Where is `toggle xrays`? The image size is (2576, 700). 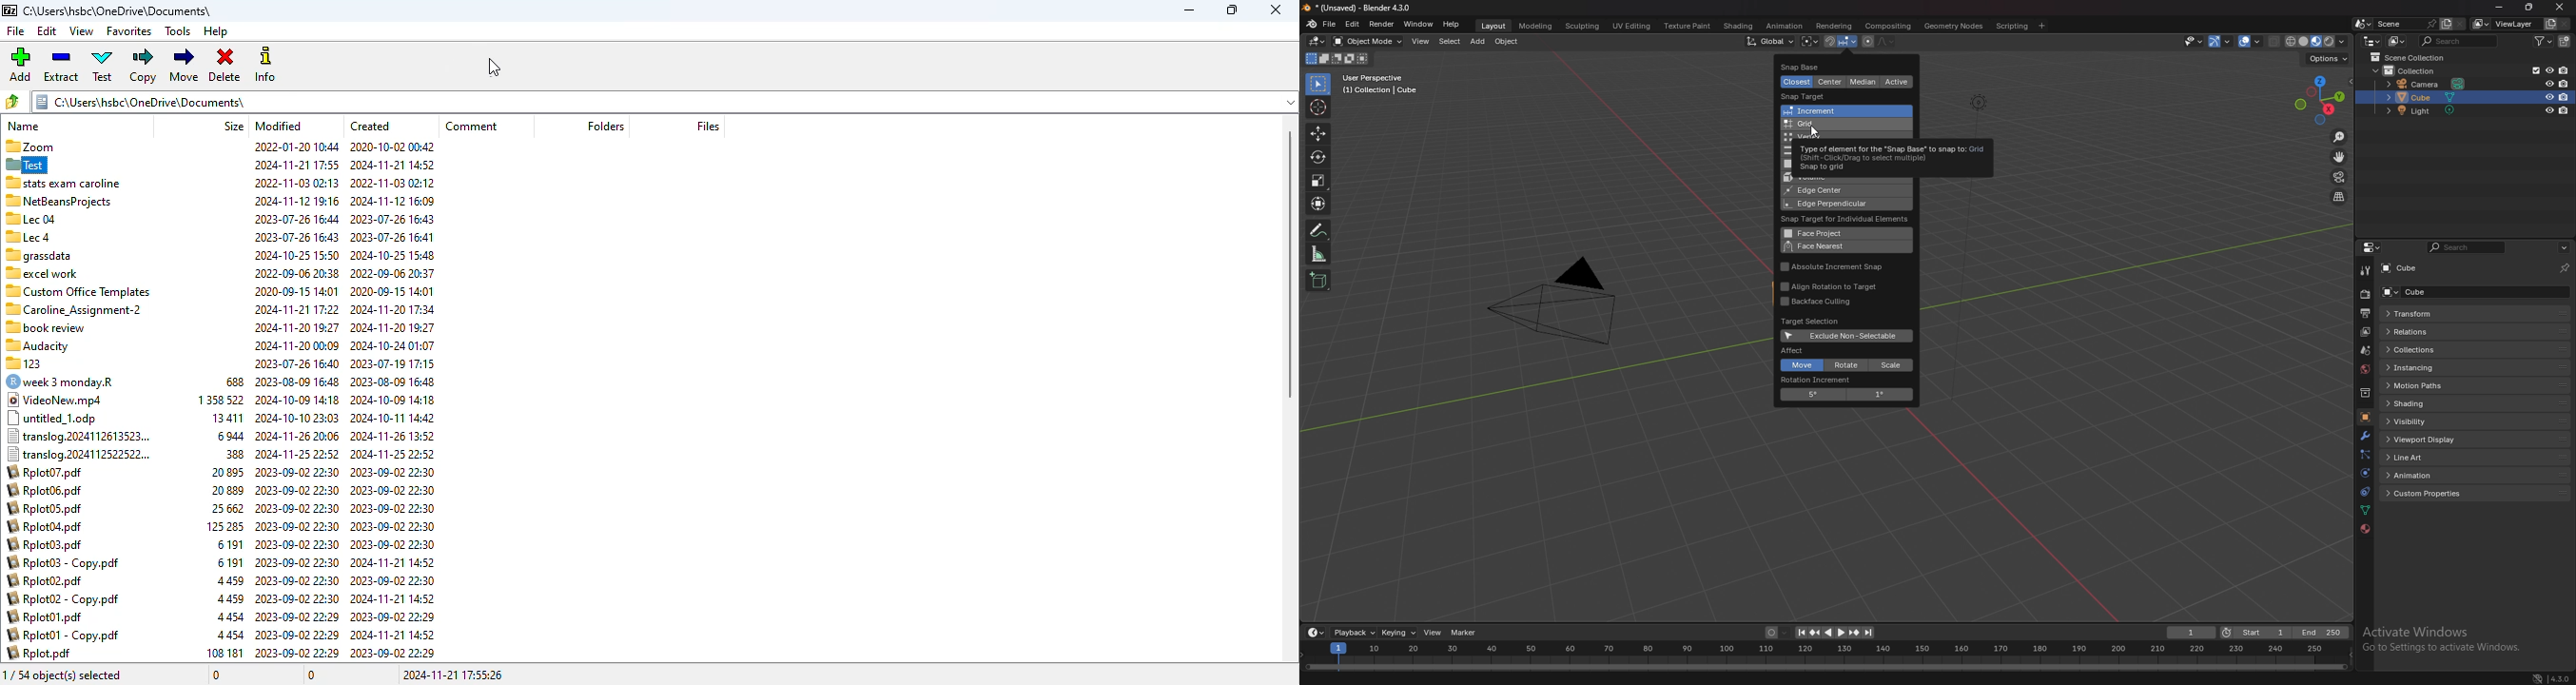 toggle xrays is located at coordinates (2275, 41).